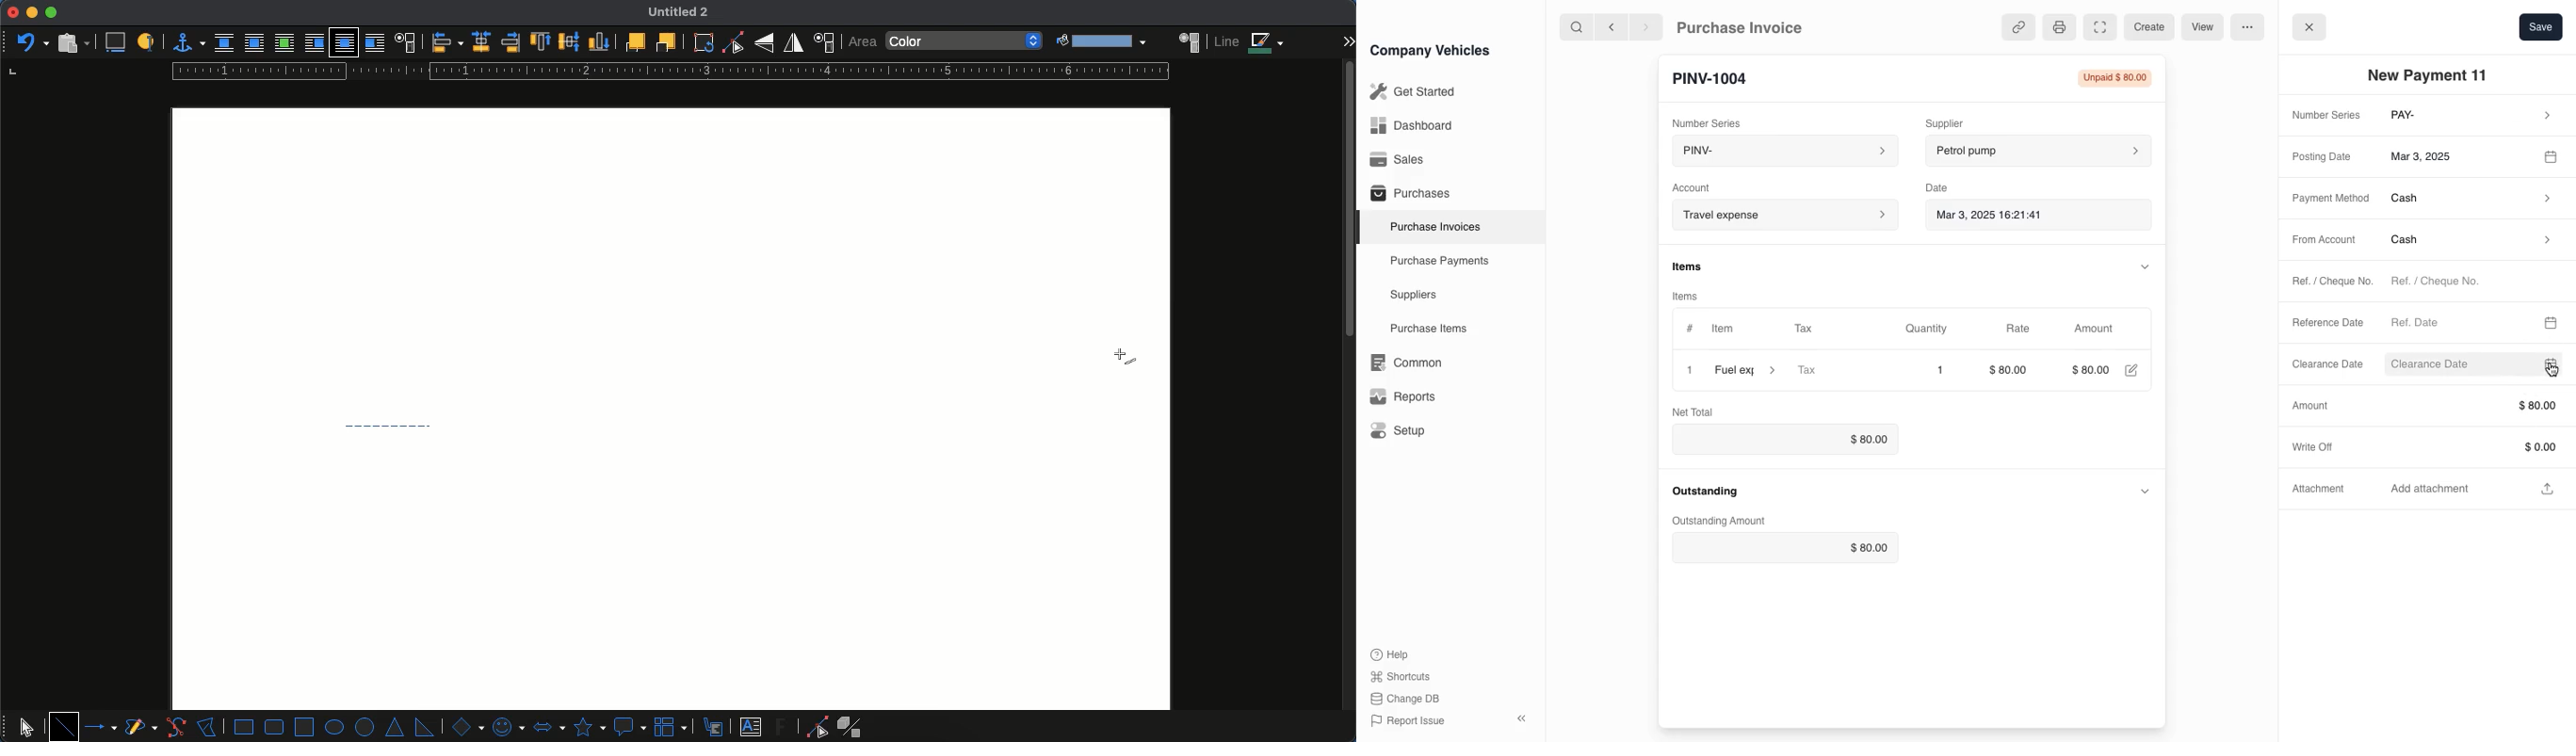 The image size is (2576, 756). I want to click on Reference Date, so click(2329, 324).